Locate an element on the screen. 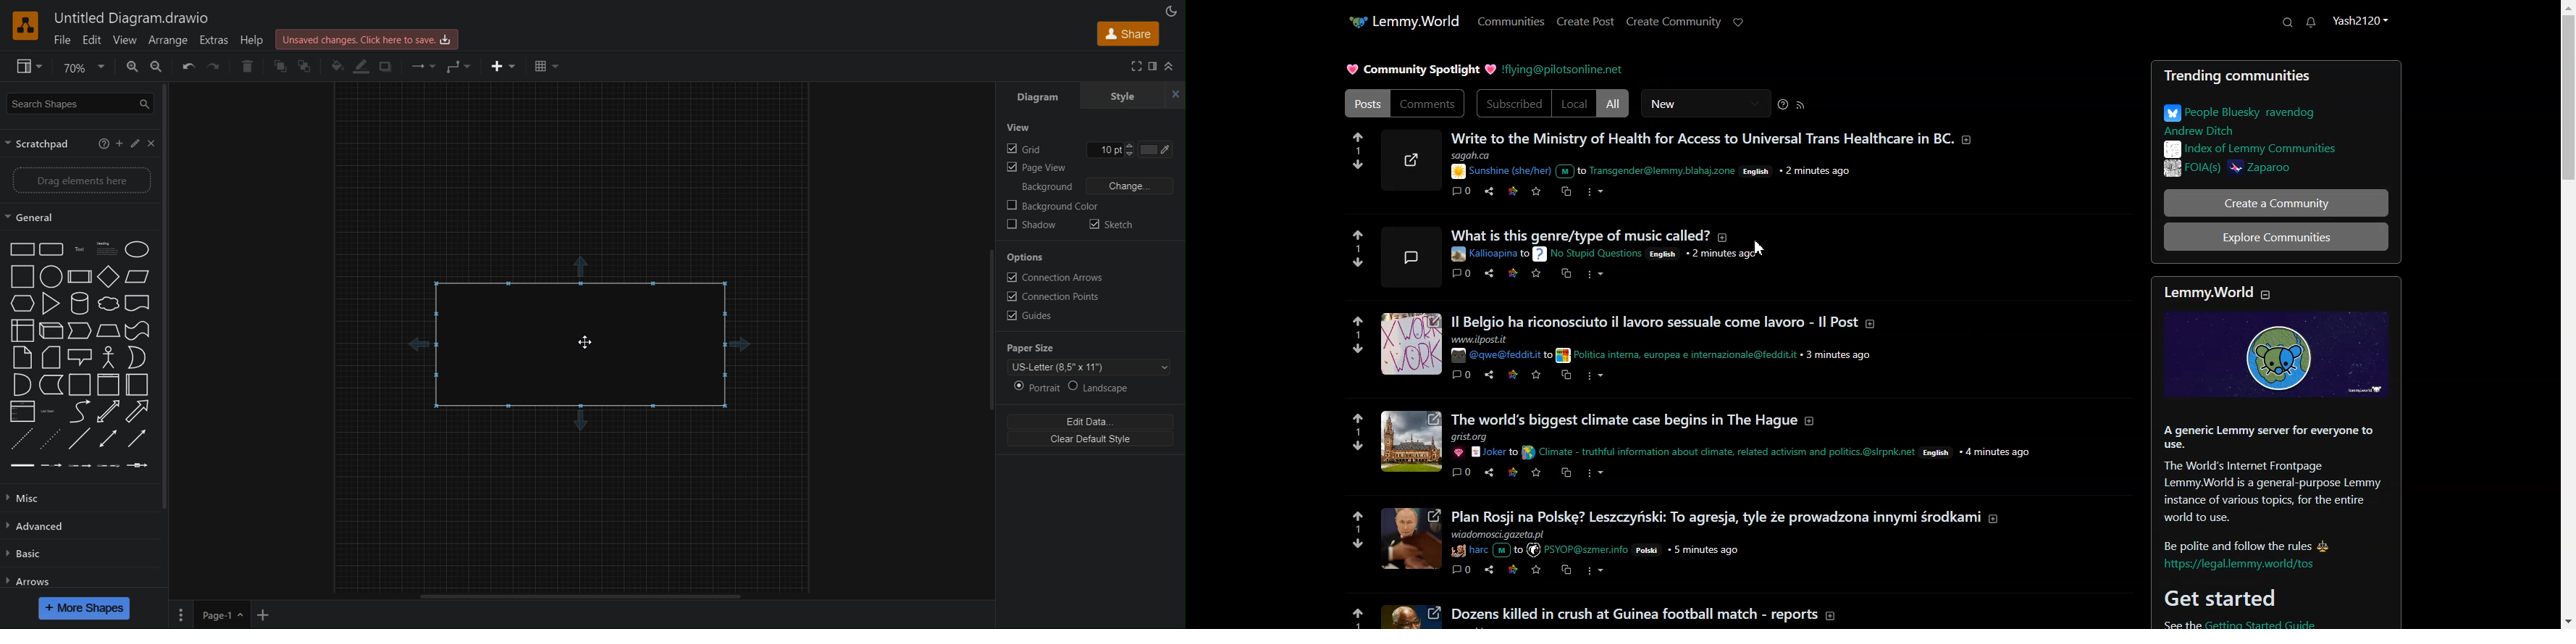 The width and height of the screenshot is (2576, 644). Paper Size is located at coordinates (1032, 349).